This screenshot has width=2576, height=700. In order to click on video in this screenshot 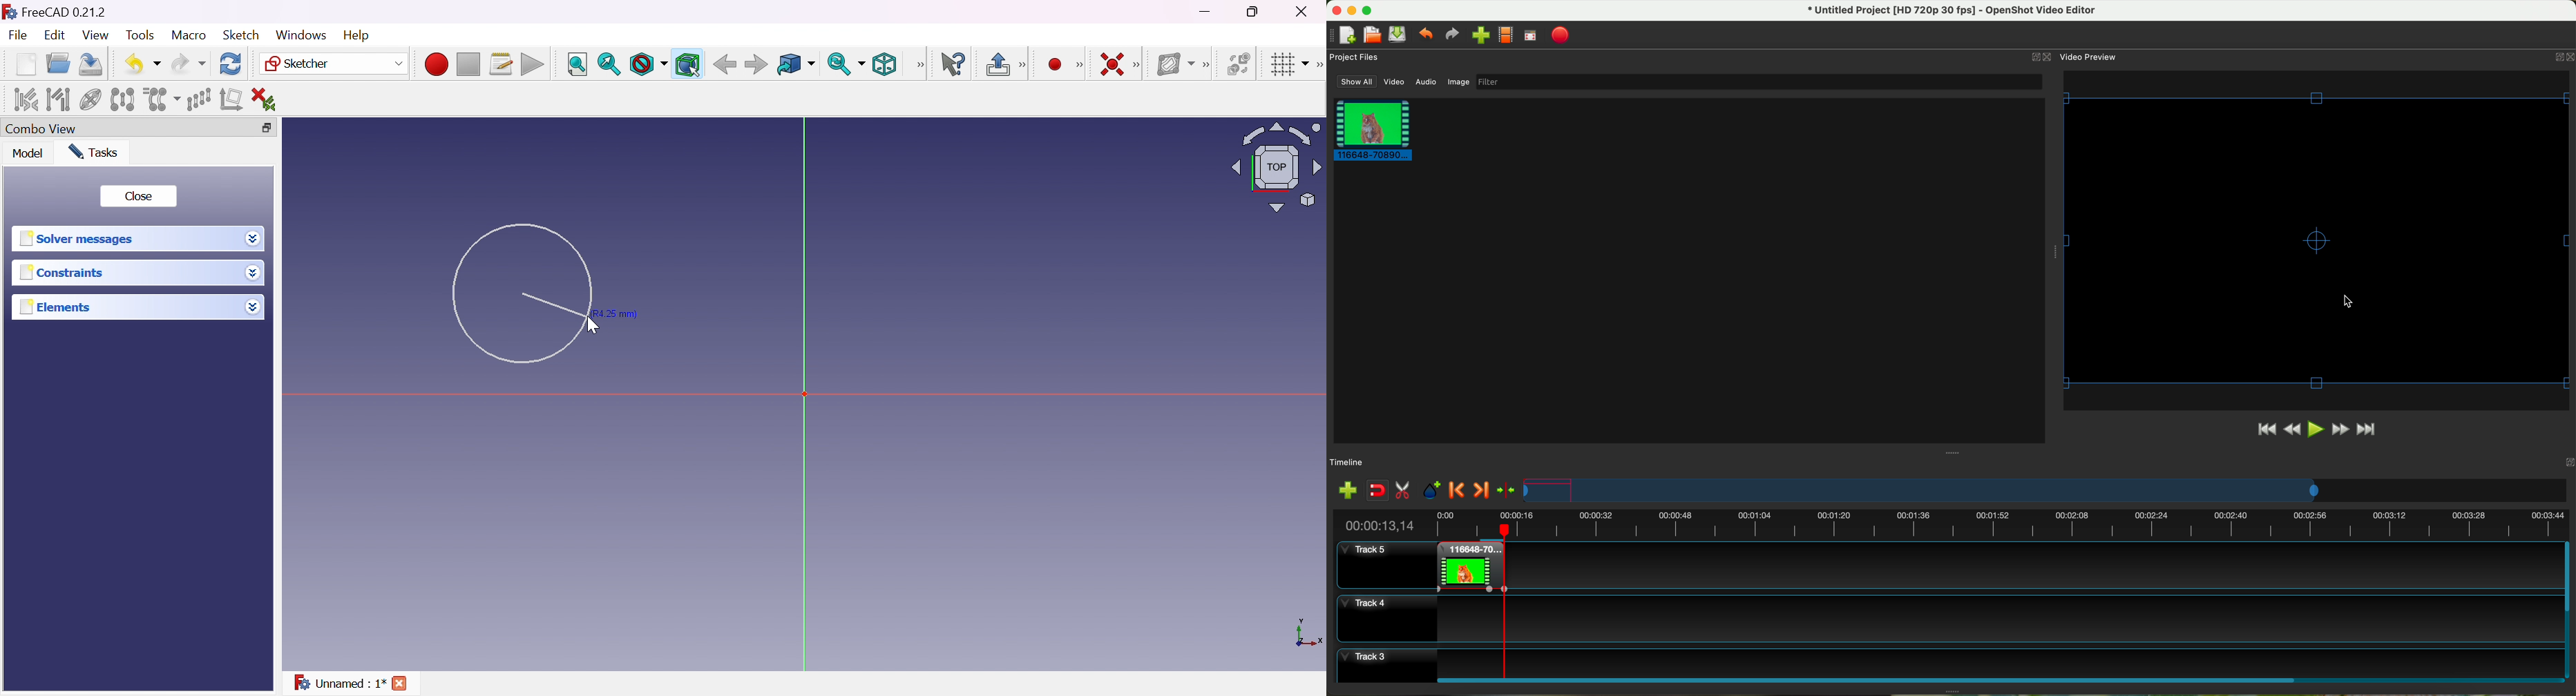, I will do `click(1395, 82)`.